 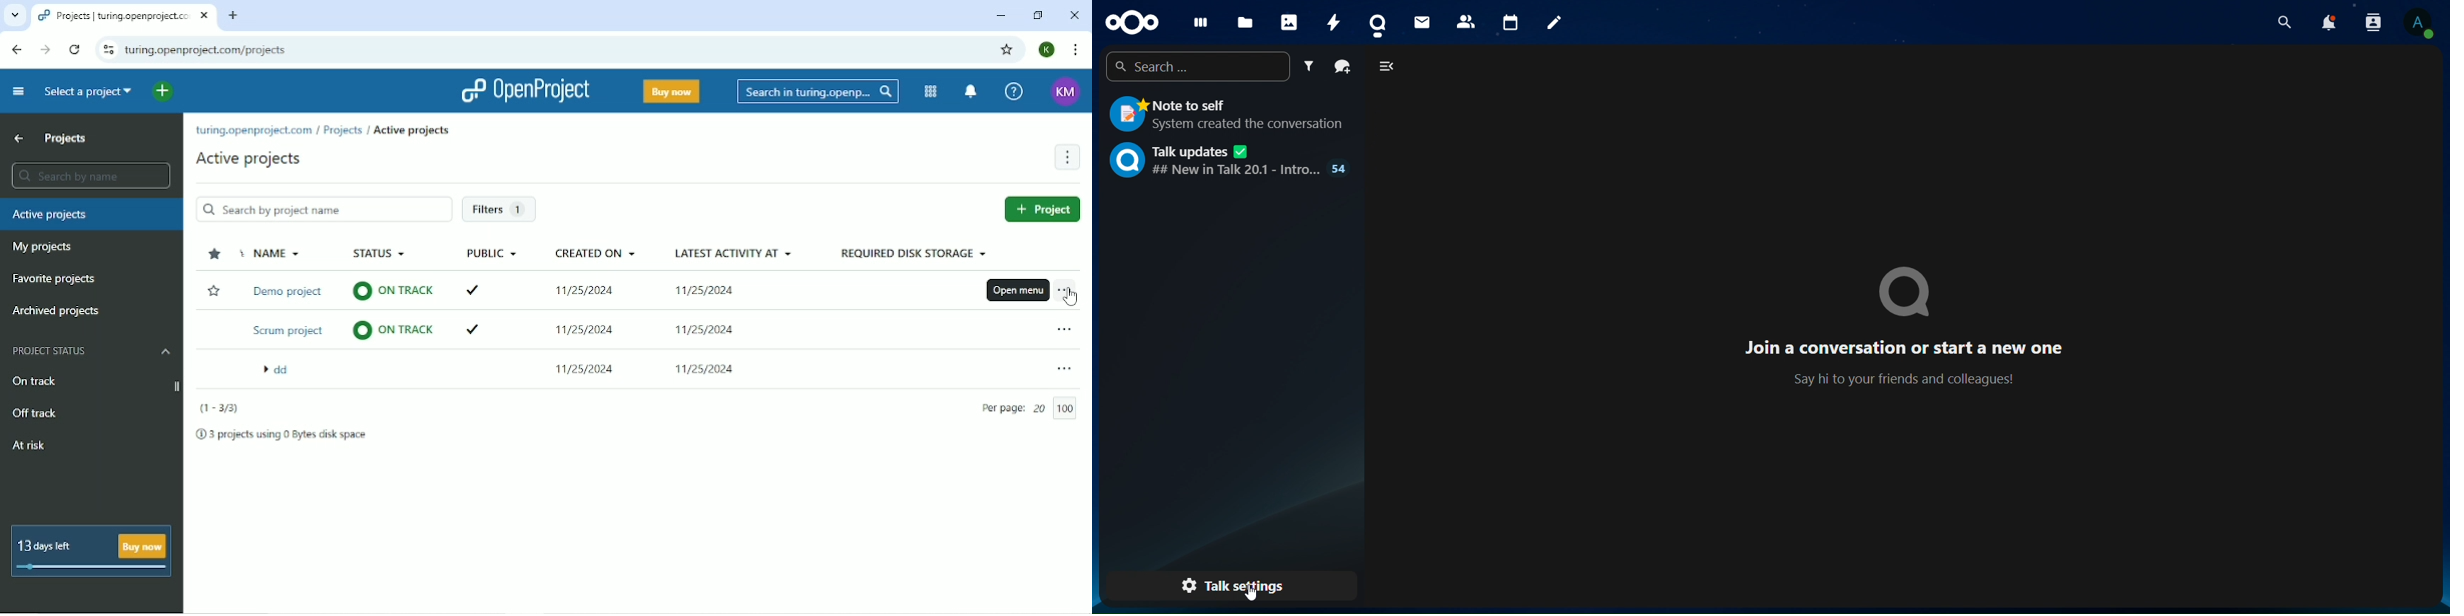 What do you see at coordinates (89, 93) in the screenshot?
I see `Select a project` at bounding box center [89, 93].